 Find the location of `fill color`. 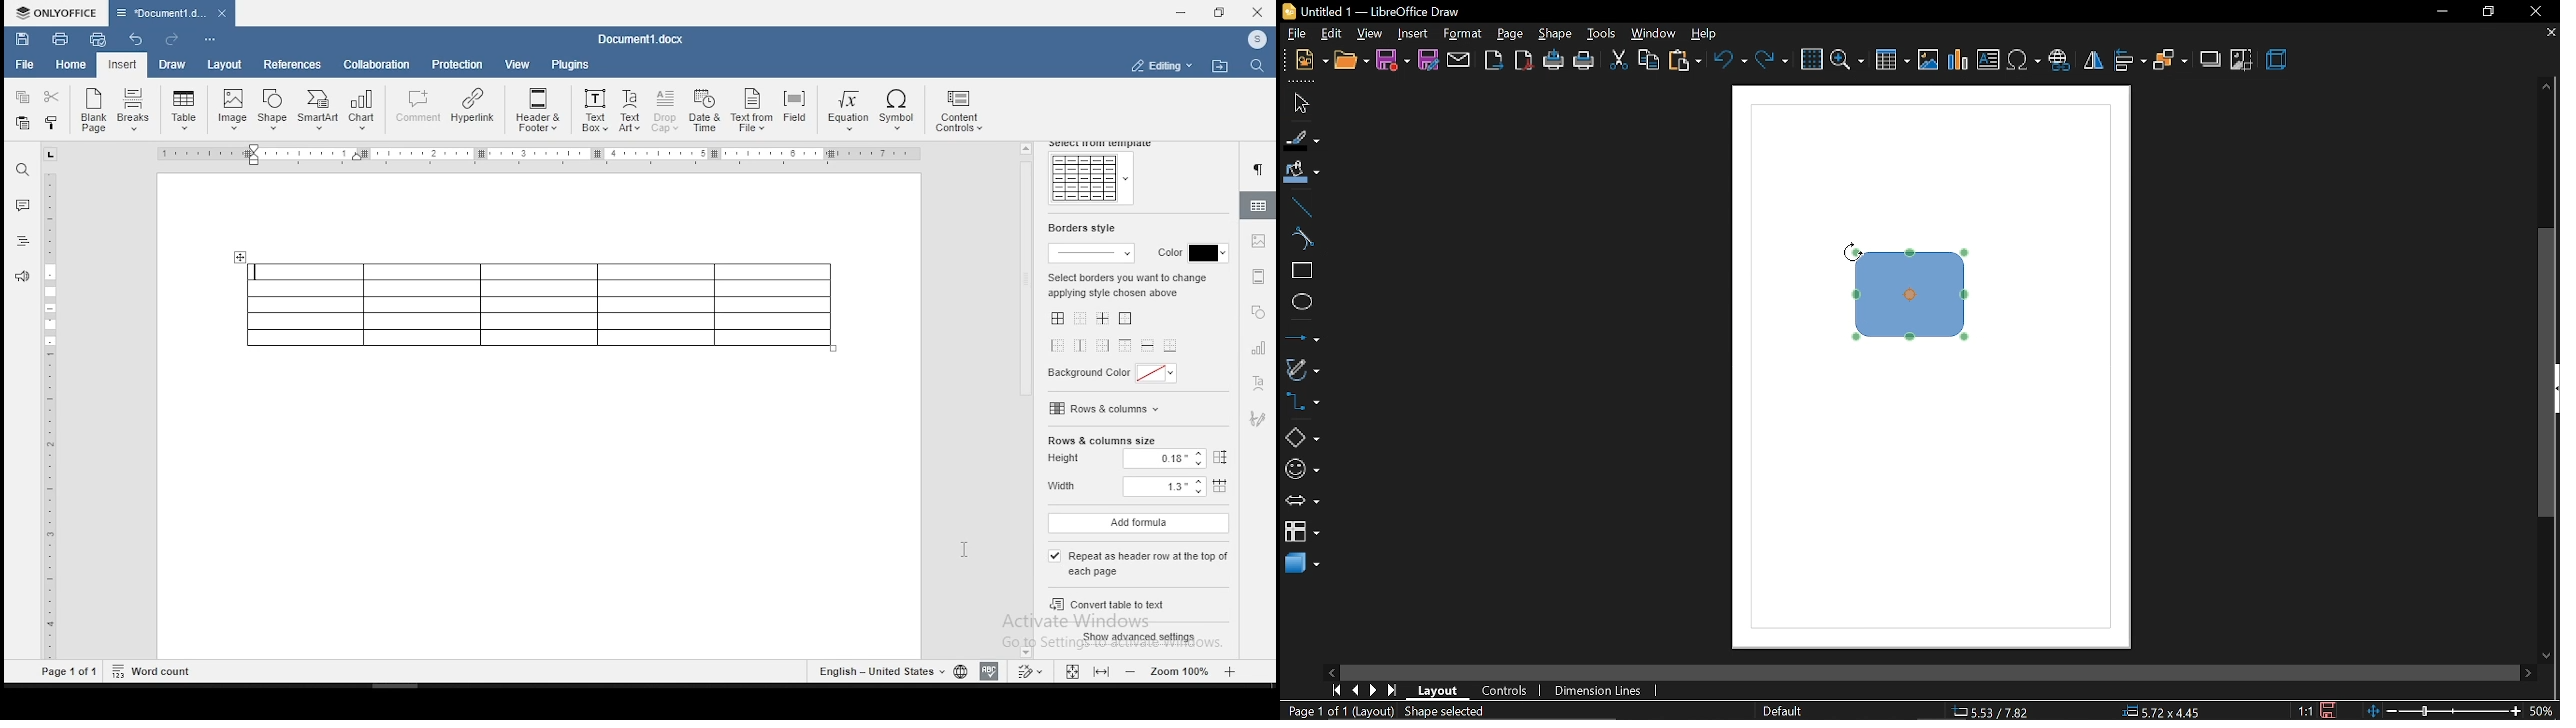

fill color is located at coordinates (1302, 174).